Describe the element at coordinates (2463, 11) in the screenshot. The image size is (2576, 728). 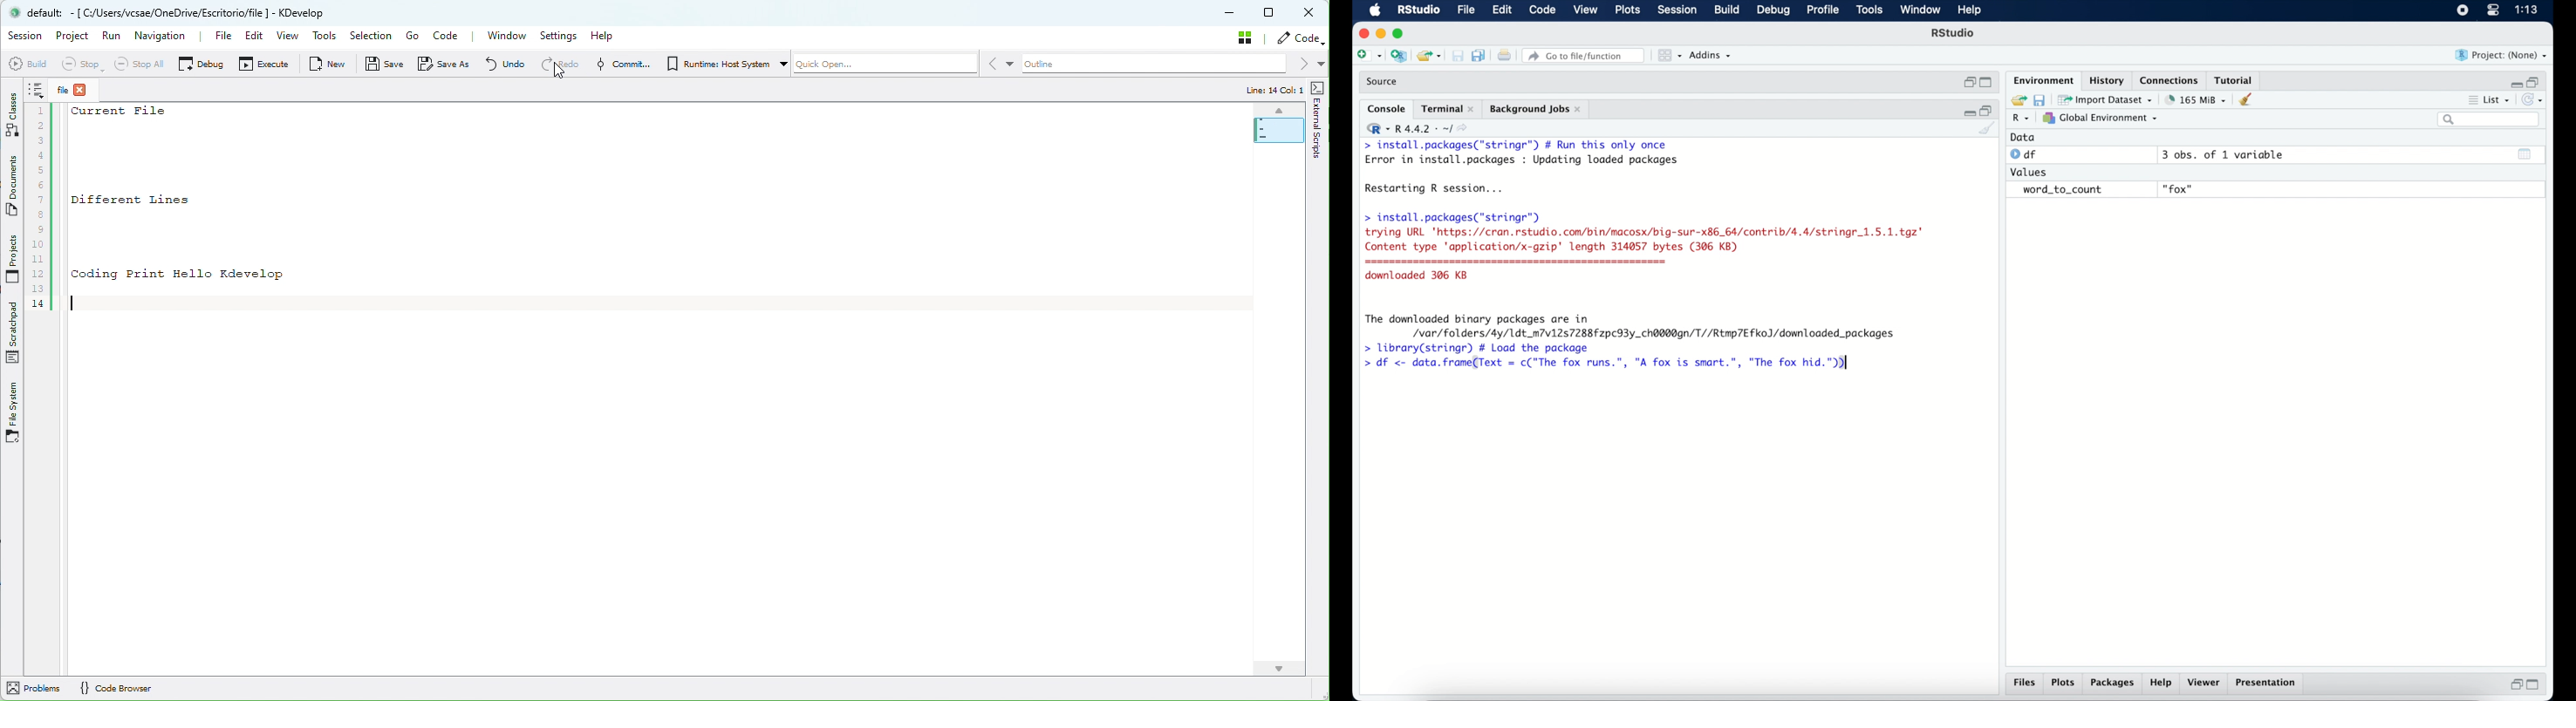
I see `screen recorder` at that location.